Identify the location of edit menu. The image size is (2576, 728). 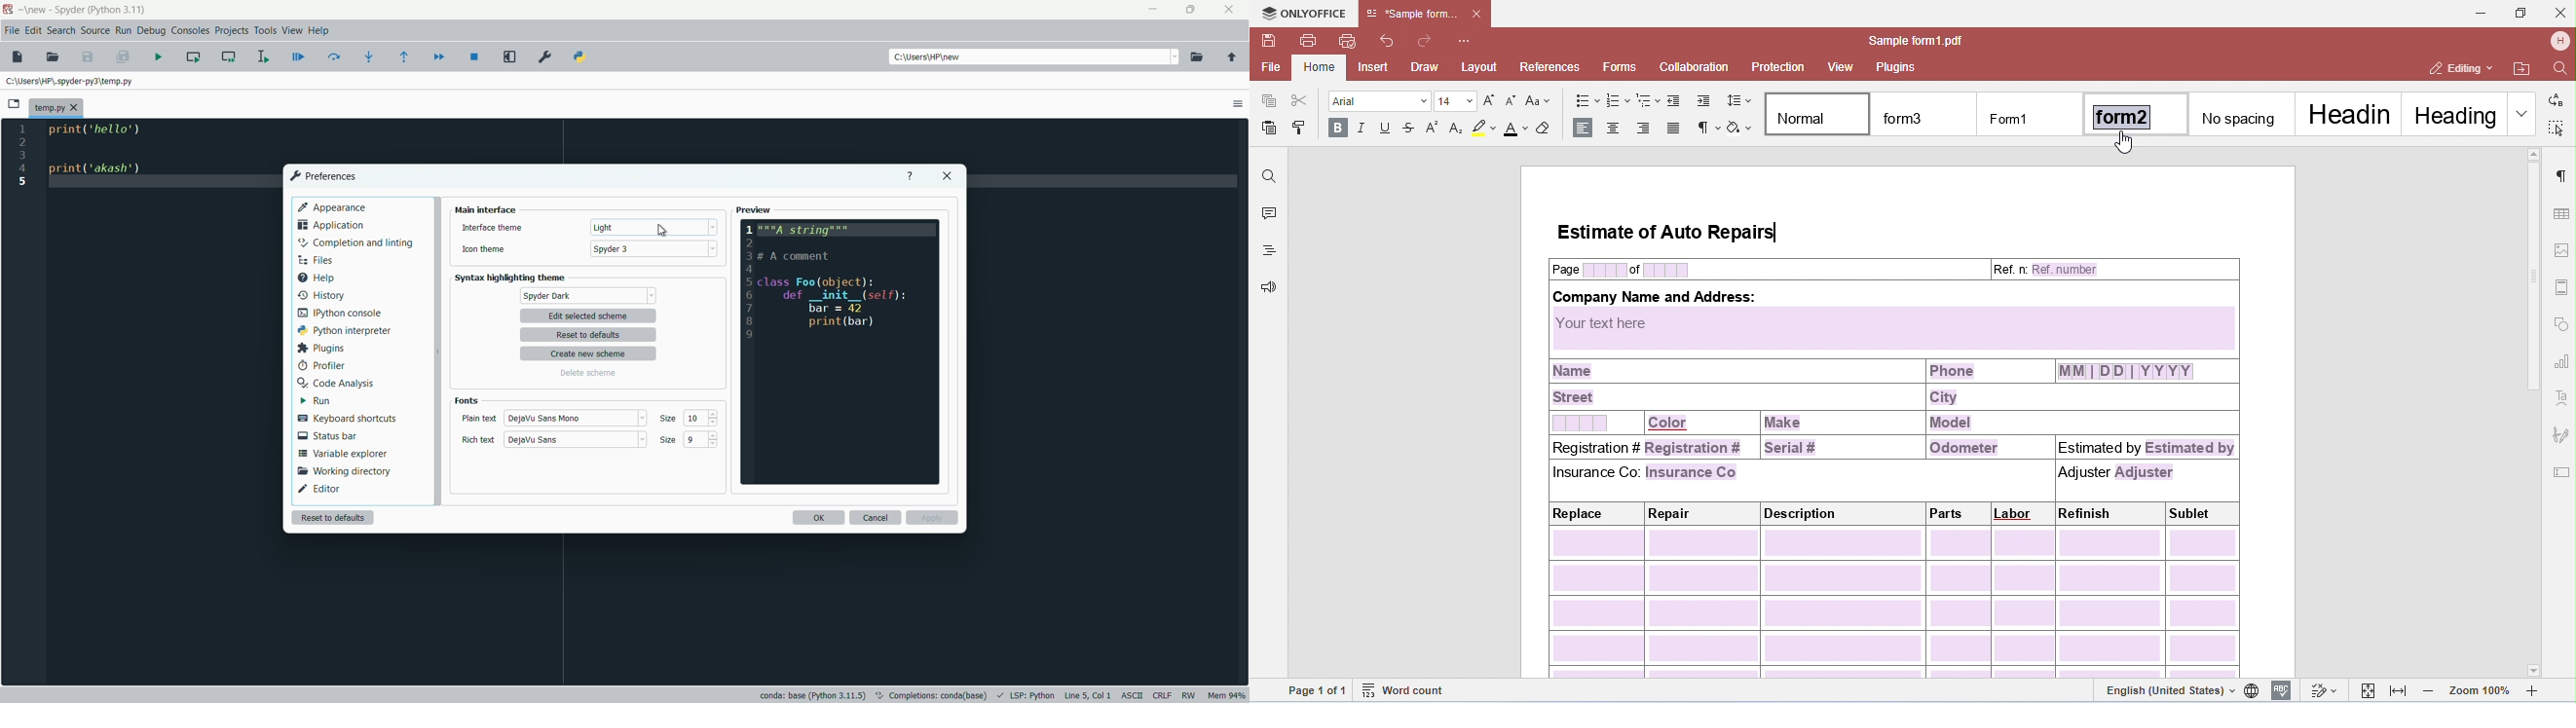
(33, 30).